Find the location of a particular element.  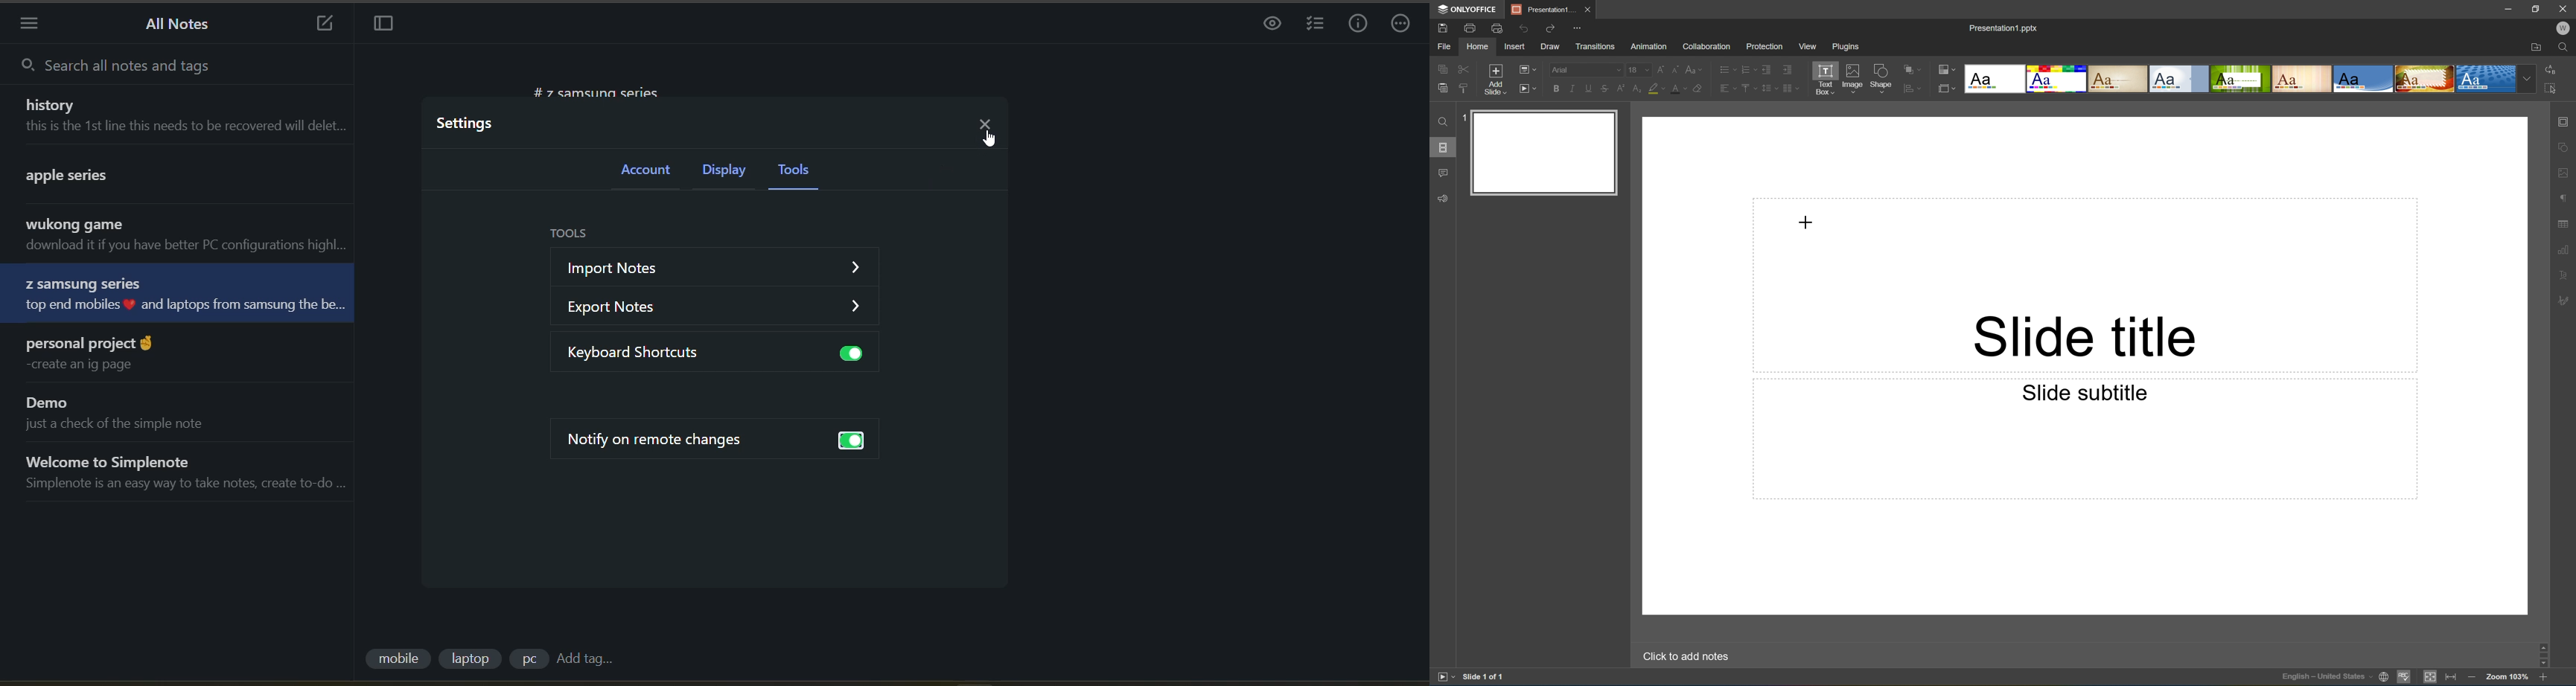

Select slide size is located at coordinates (1947, 90).